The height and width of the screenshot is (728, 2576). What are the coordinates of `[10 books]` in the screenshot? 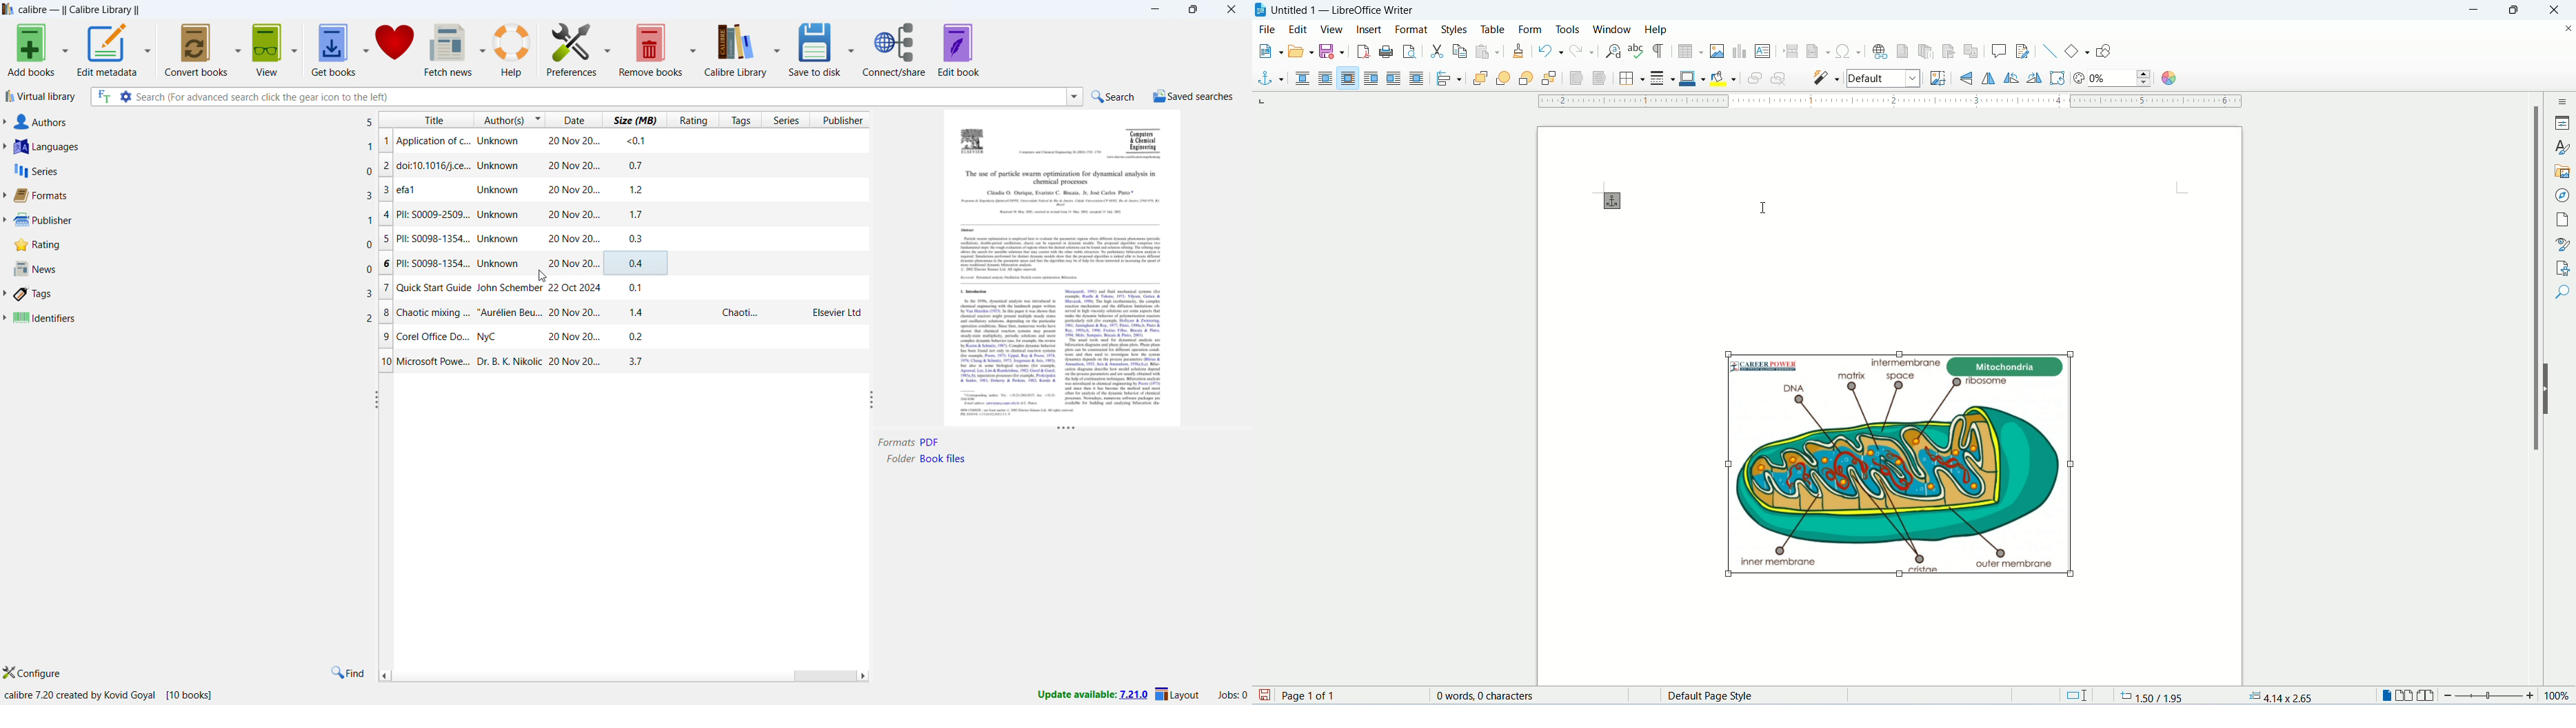 It's located at (191, 695).